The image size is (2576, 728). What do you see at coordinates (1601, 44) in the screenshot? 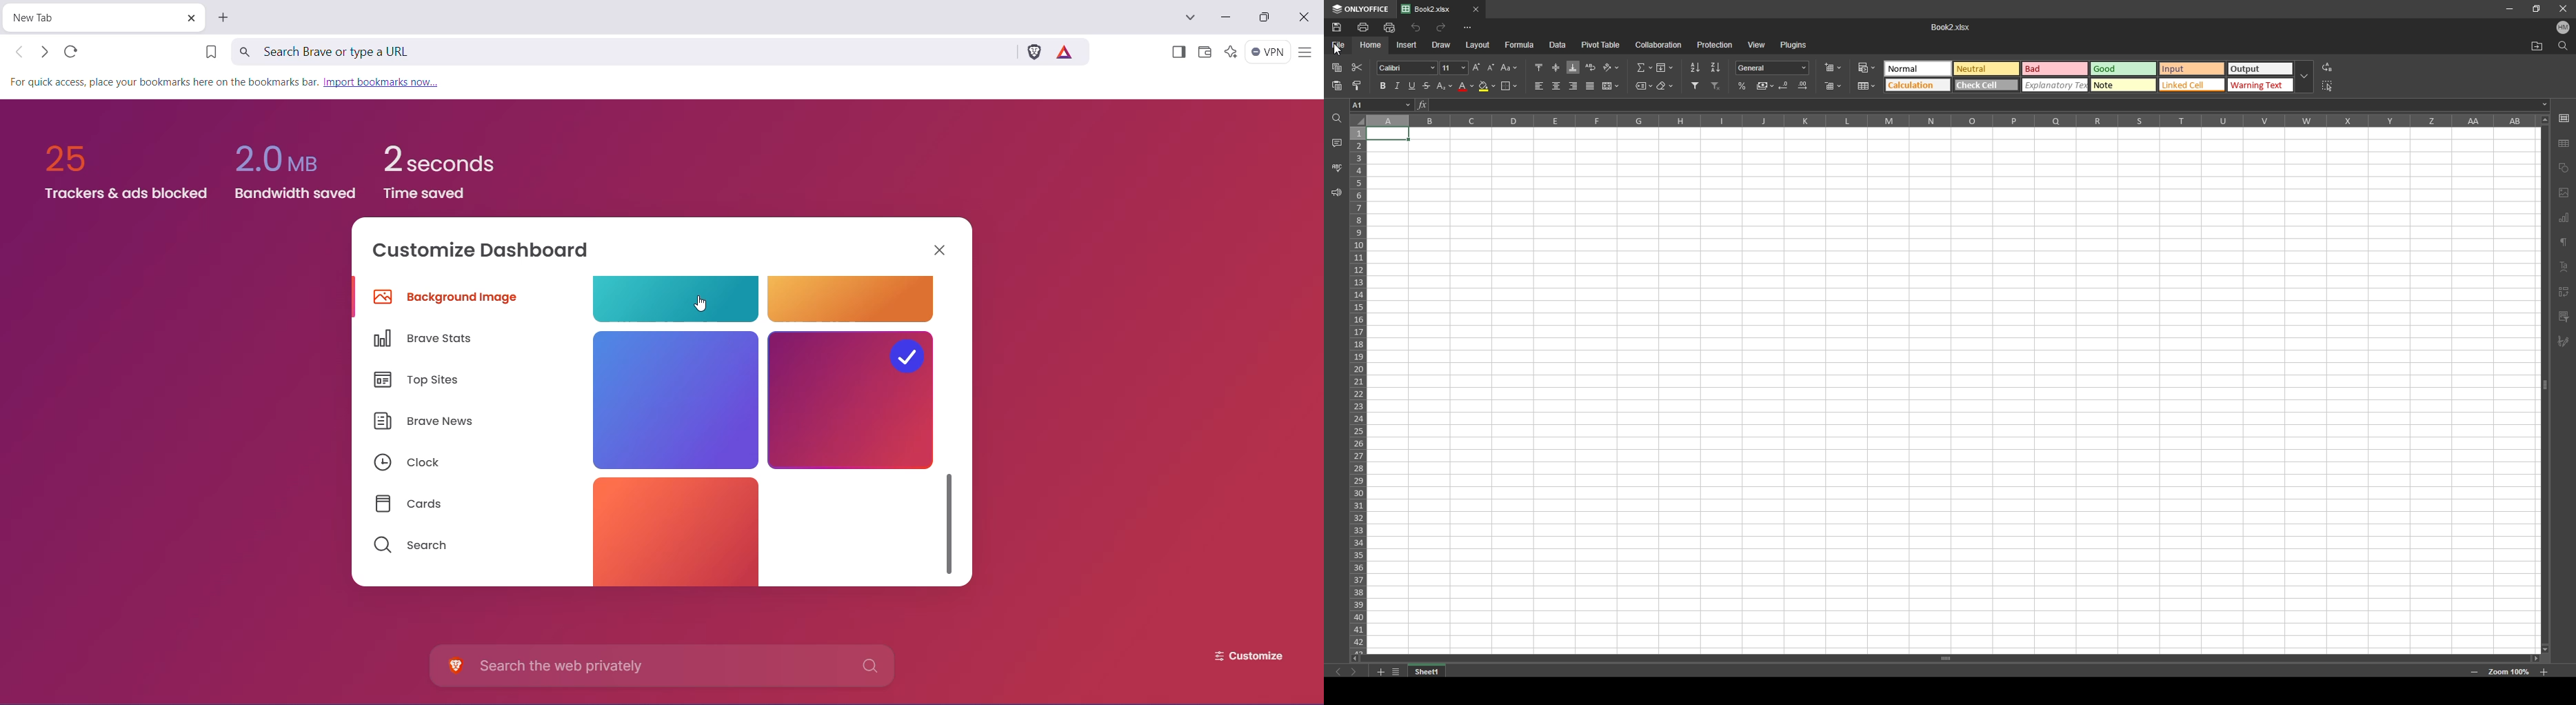
I see `pivot table` at bounding box center [1601, 44].